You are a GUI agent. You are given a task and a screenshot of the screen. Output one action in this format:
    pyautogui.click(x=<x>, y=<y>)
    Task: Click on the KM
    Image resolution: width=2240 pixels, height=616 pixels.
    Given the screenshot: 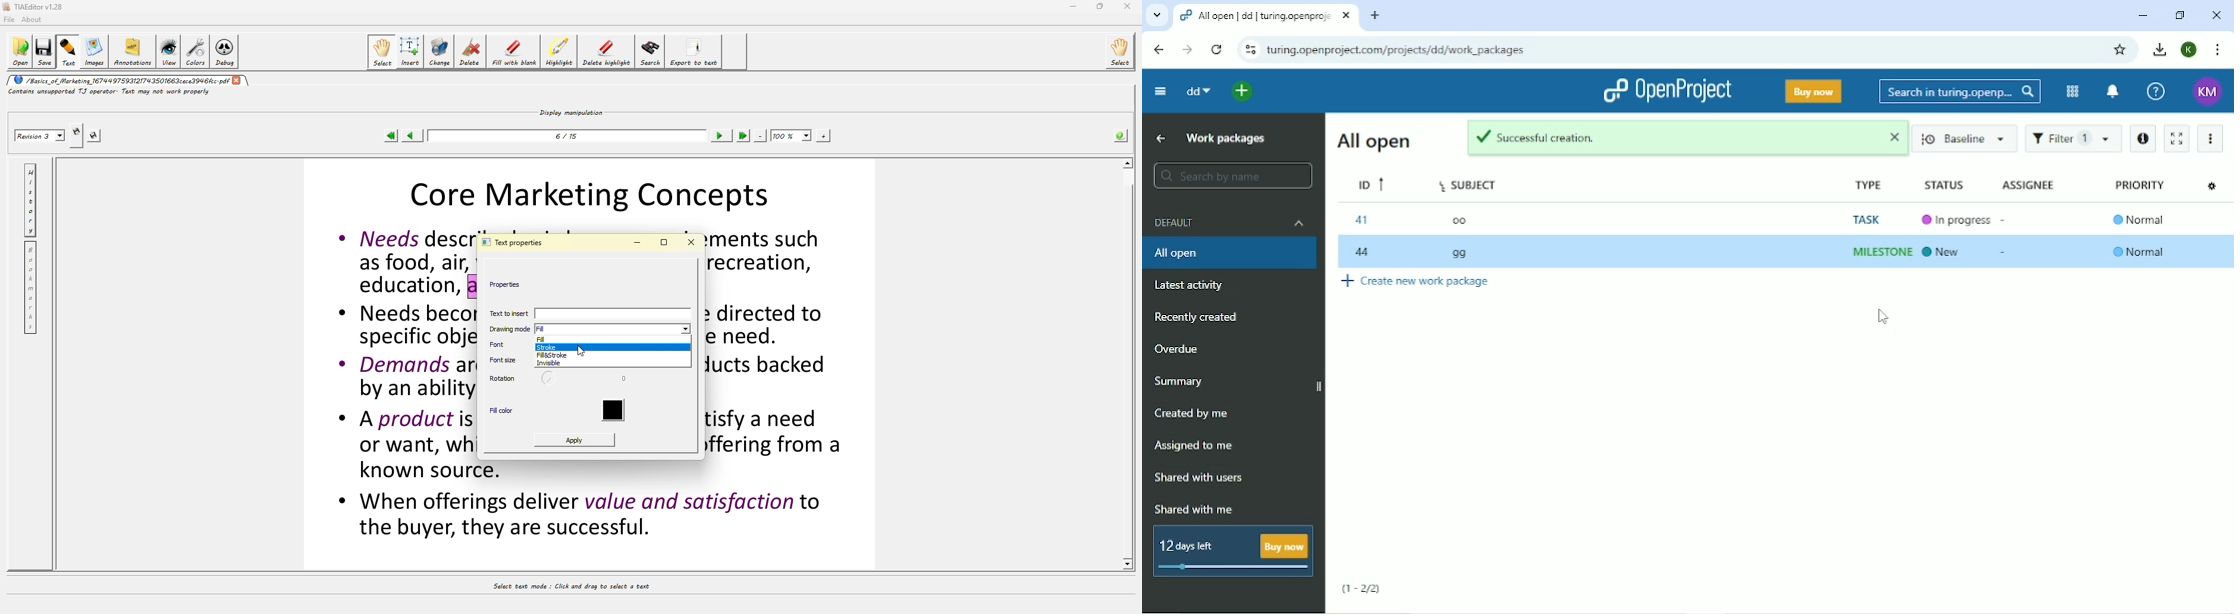 What is the action you would take?
    pyautogui.click(x=2206, y=91)
    